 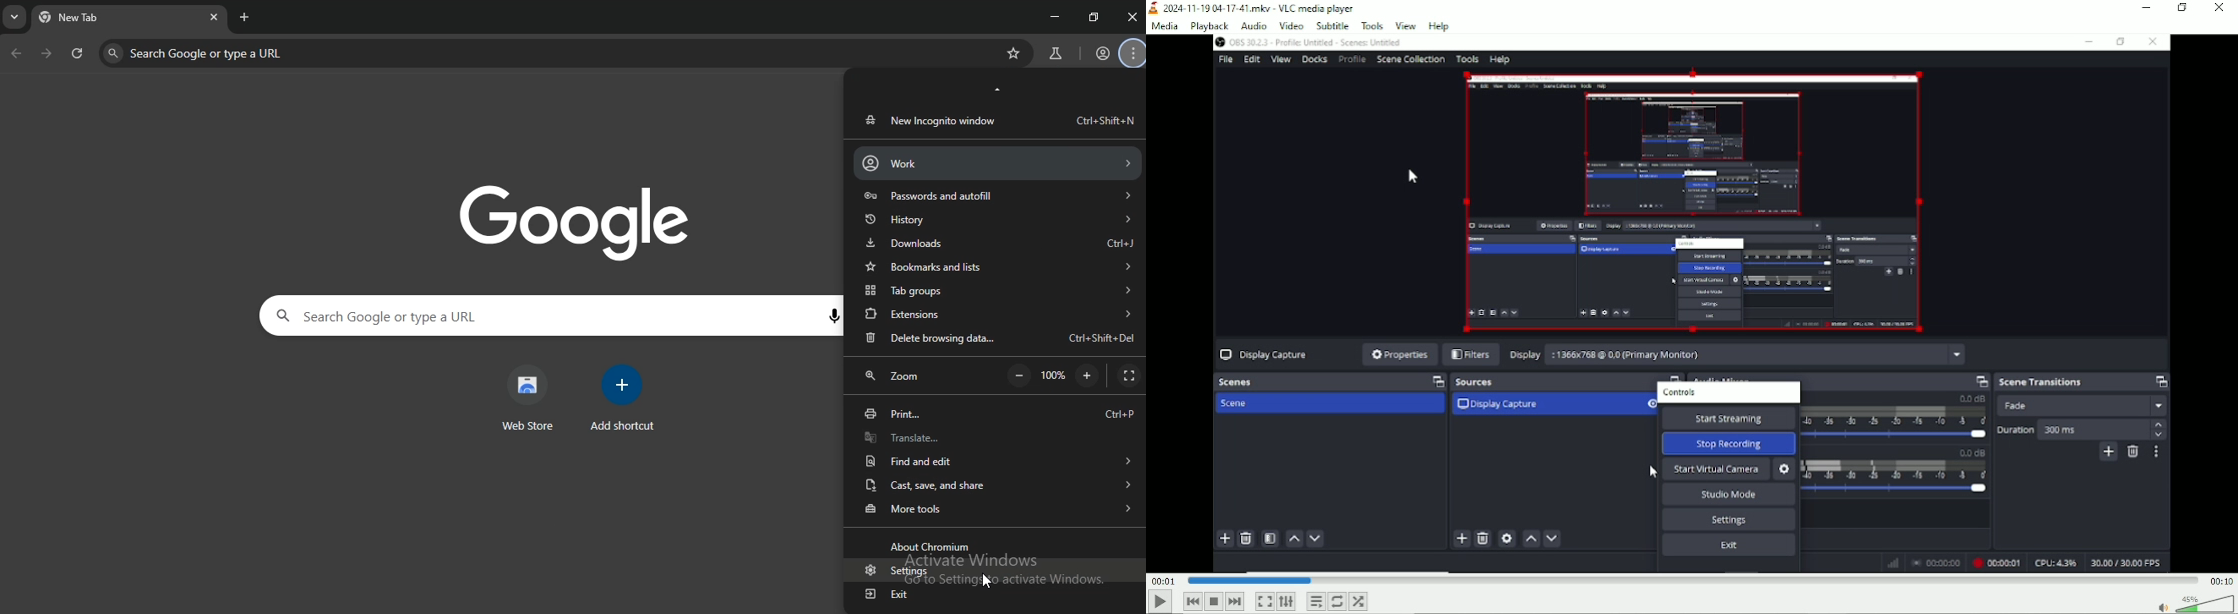 I want to click on search tabs, so click(x=16, y=19).